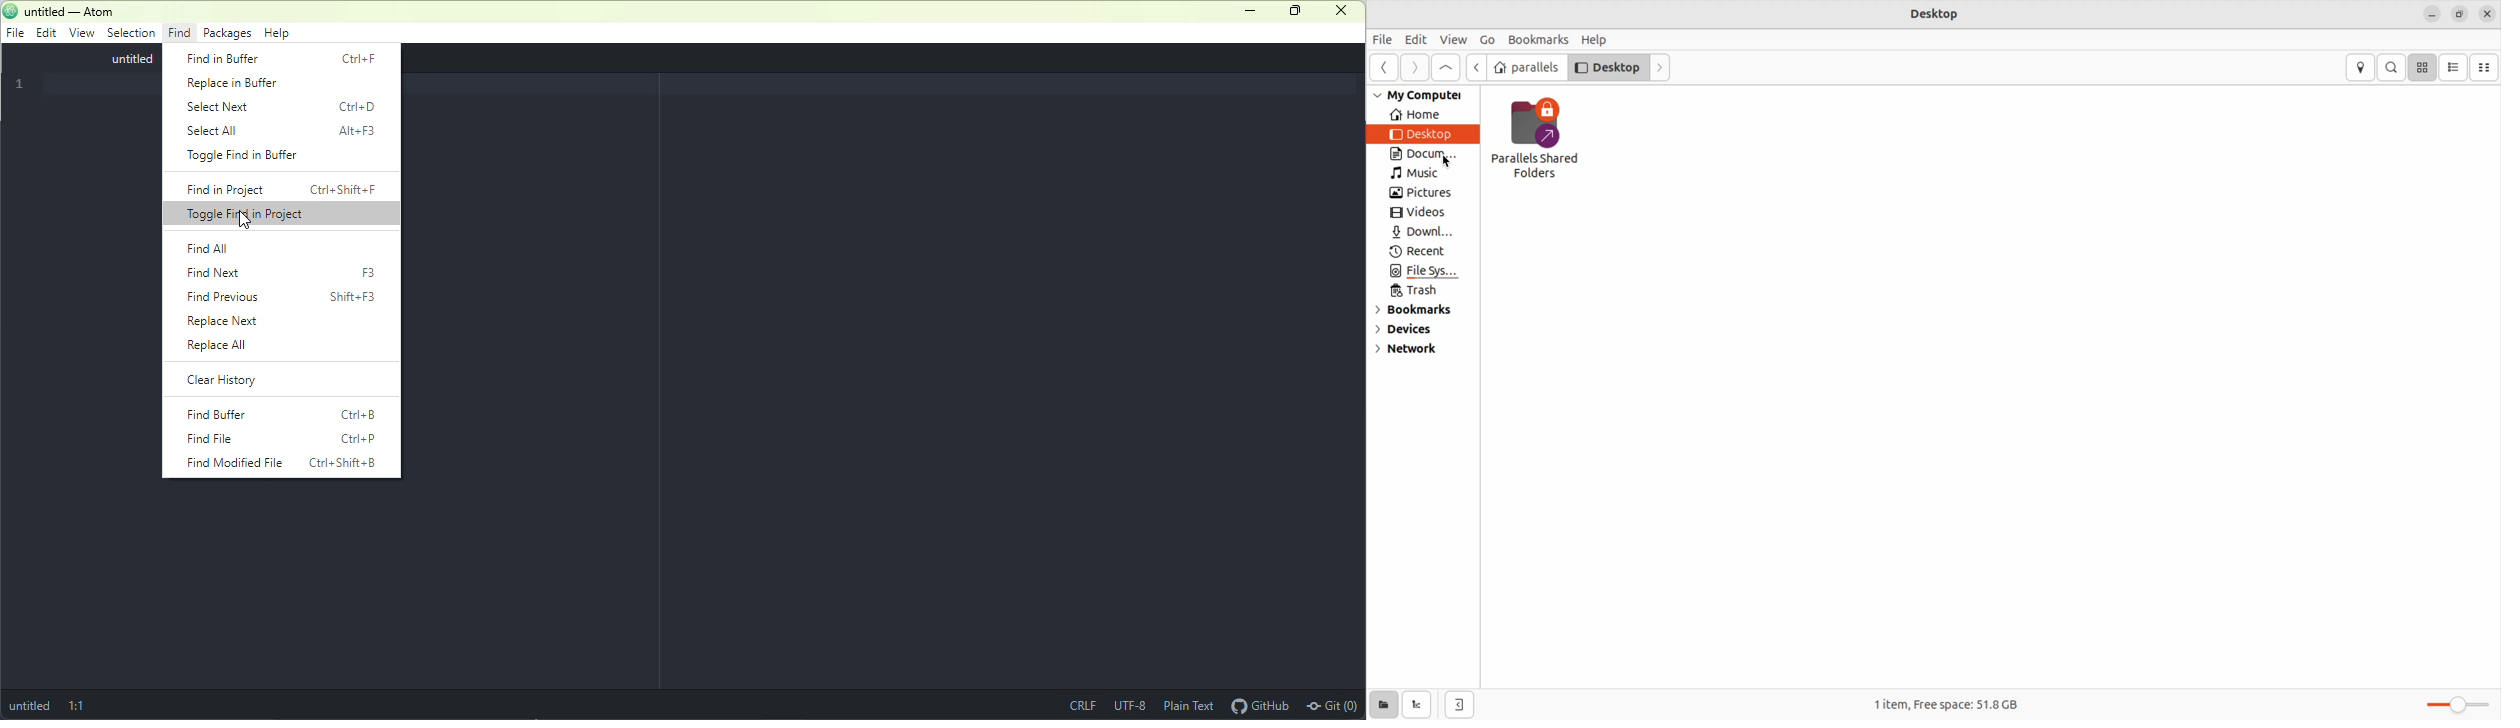 This screenshot has width=2520, height=728. What do you see at coordinates (1446, 66) in the screenshot?
I see `Goto first` at bounding box center [1446, 66].